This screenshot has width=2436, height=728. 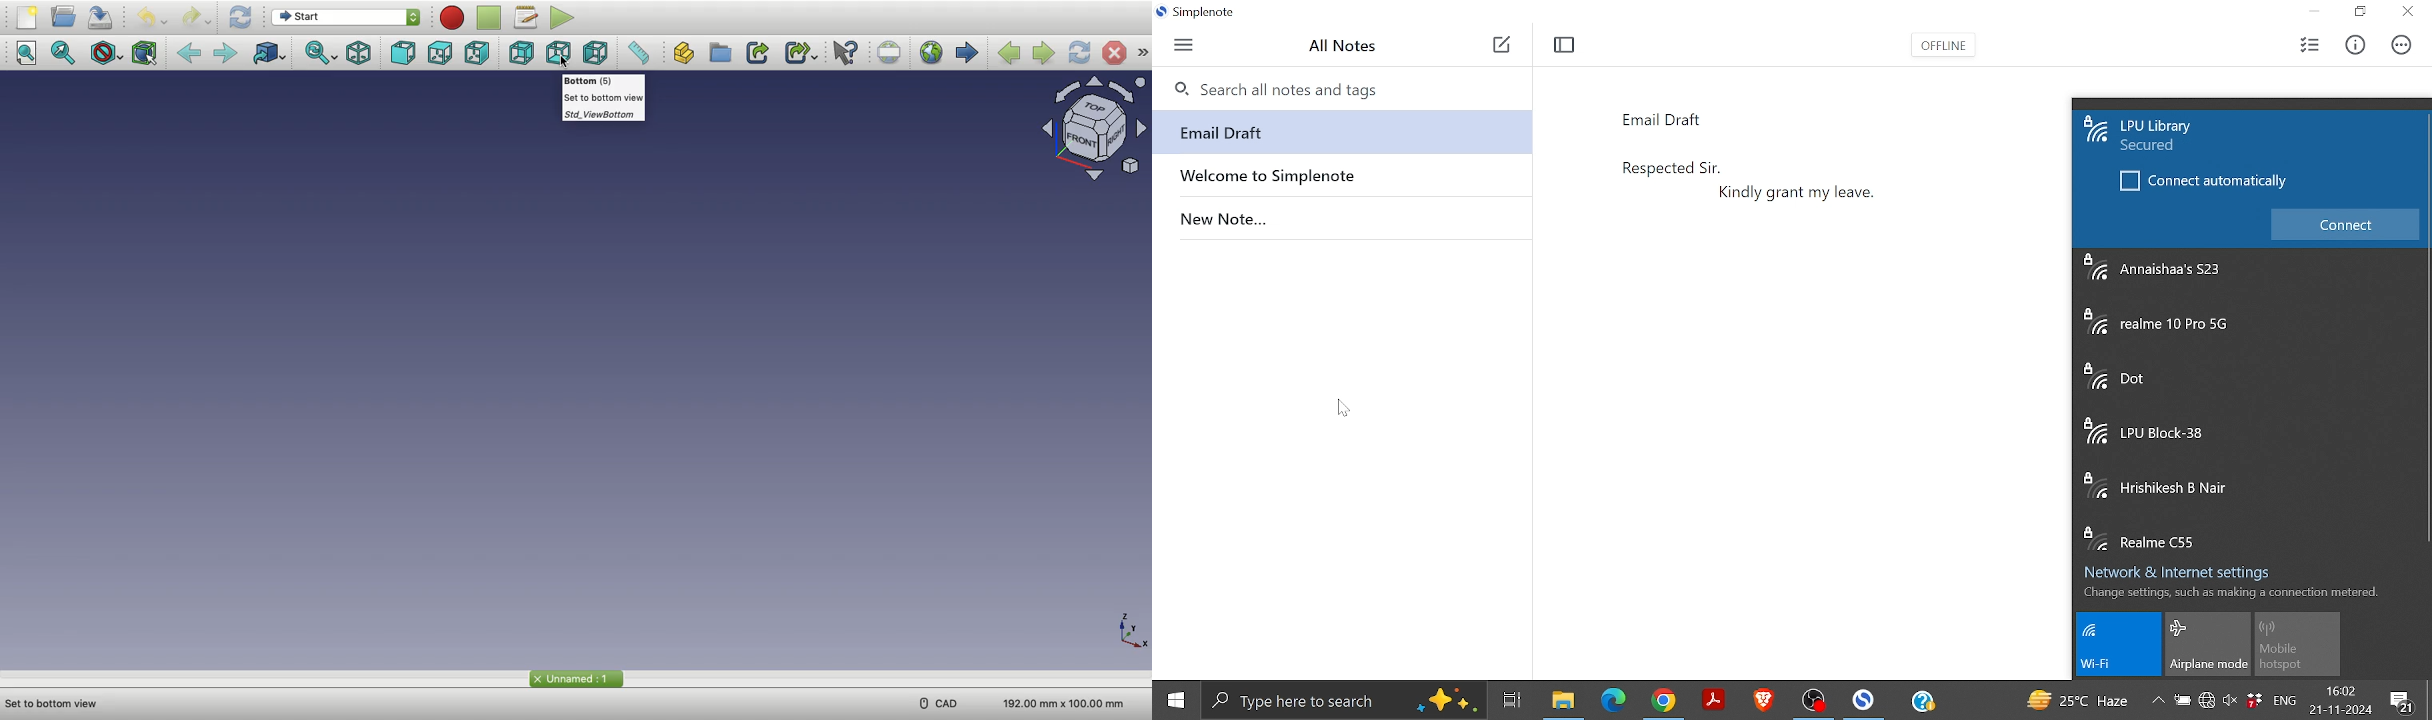 What do you see at coordinates (1010, 51) in the screenshot?
I see `Previous page` at bounding box center [1010, 51].